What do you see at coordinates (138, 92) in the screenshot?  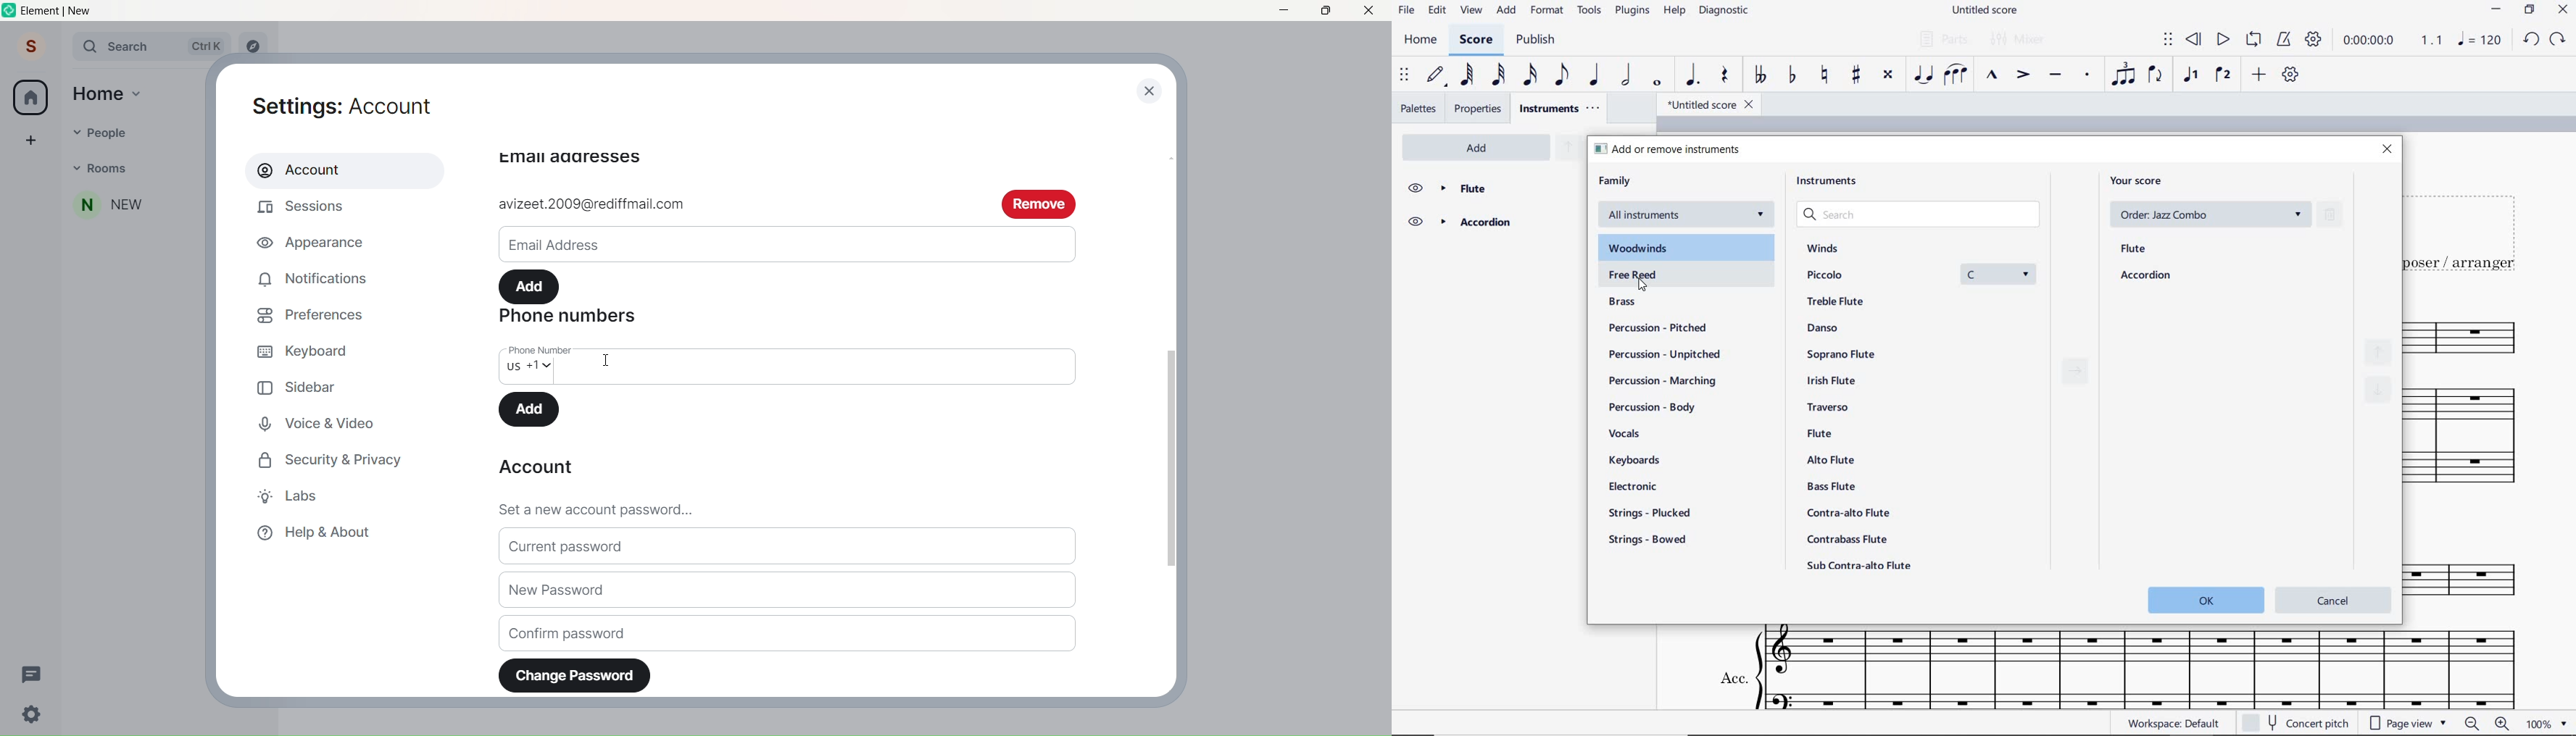 I see `Home dropdown` at bounding box center [138, 92].